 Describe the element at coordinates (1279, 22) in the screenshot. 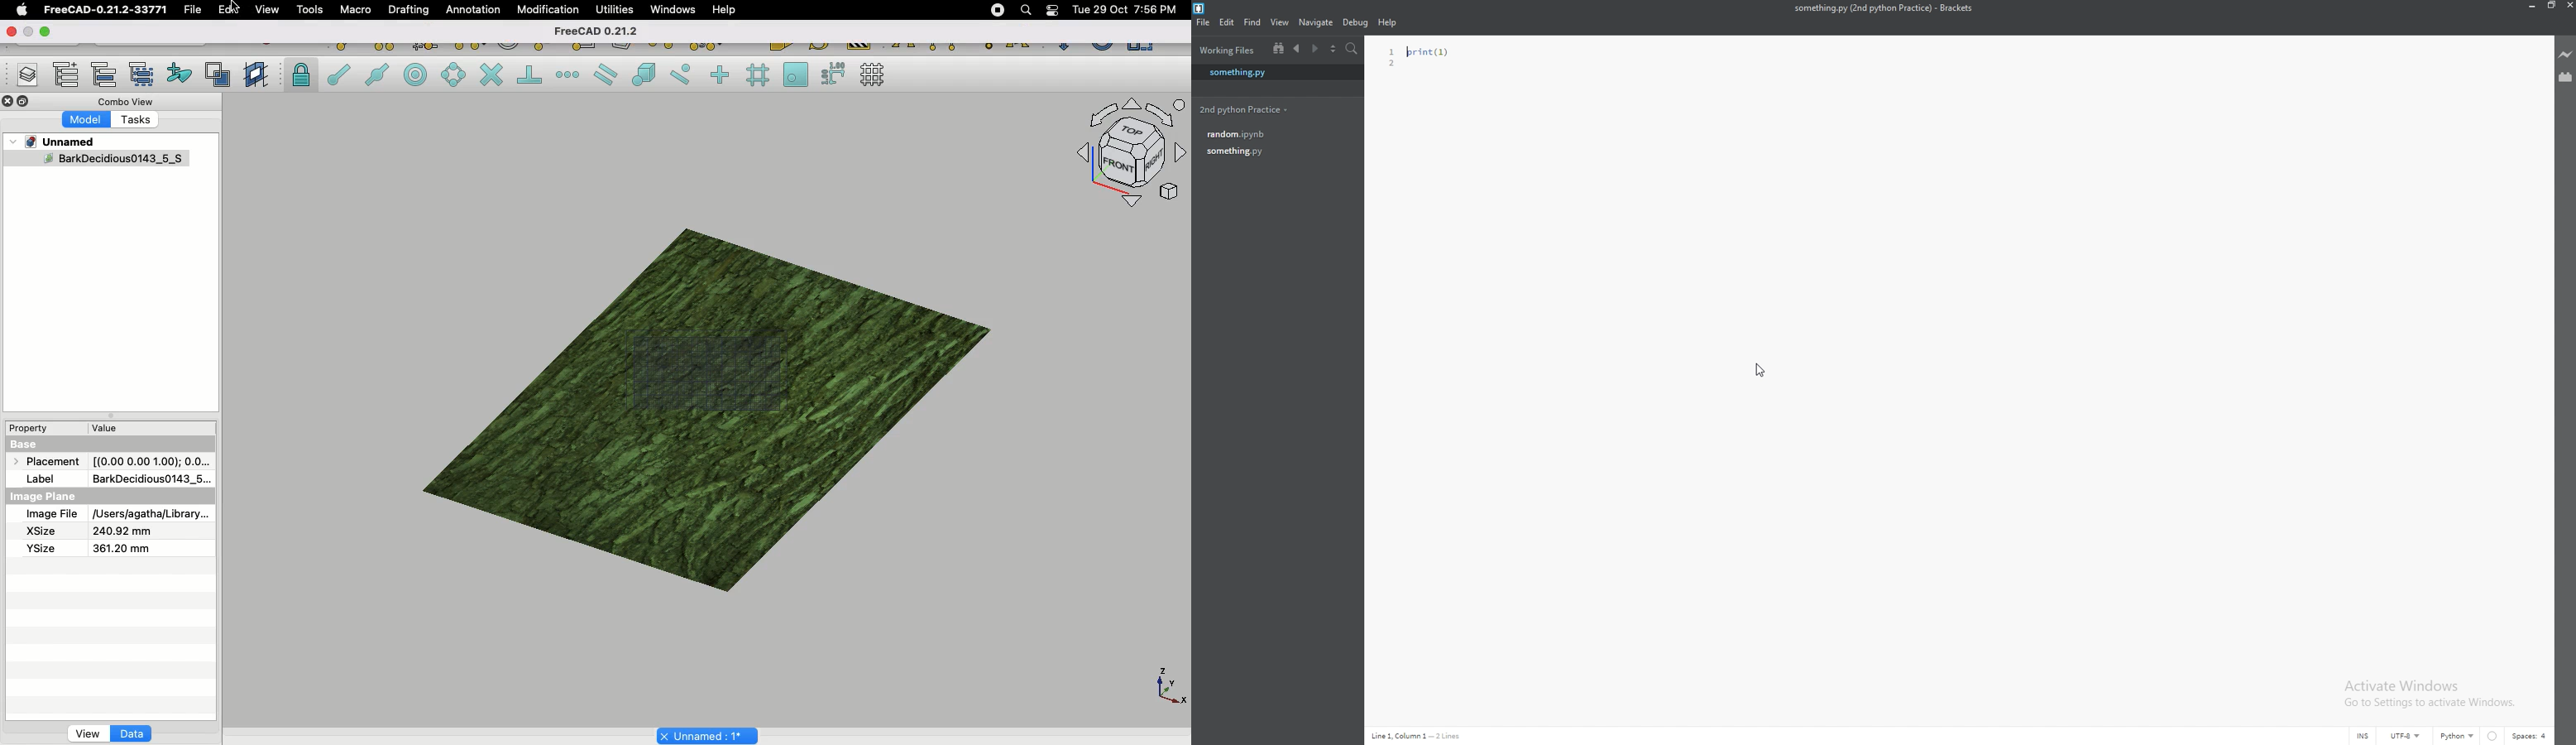

I see `view` at that location.